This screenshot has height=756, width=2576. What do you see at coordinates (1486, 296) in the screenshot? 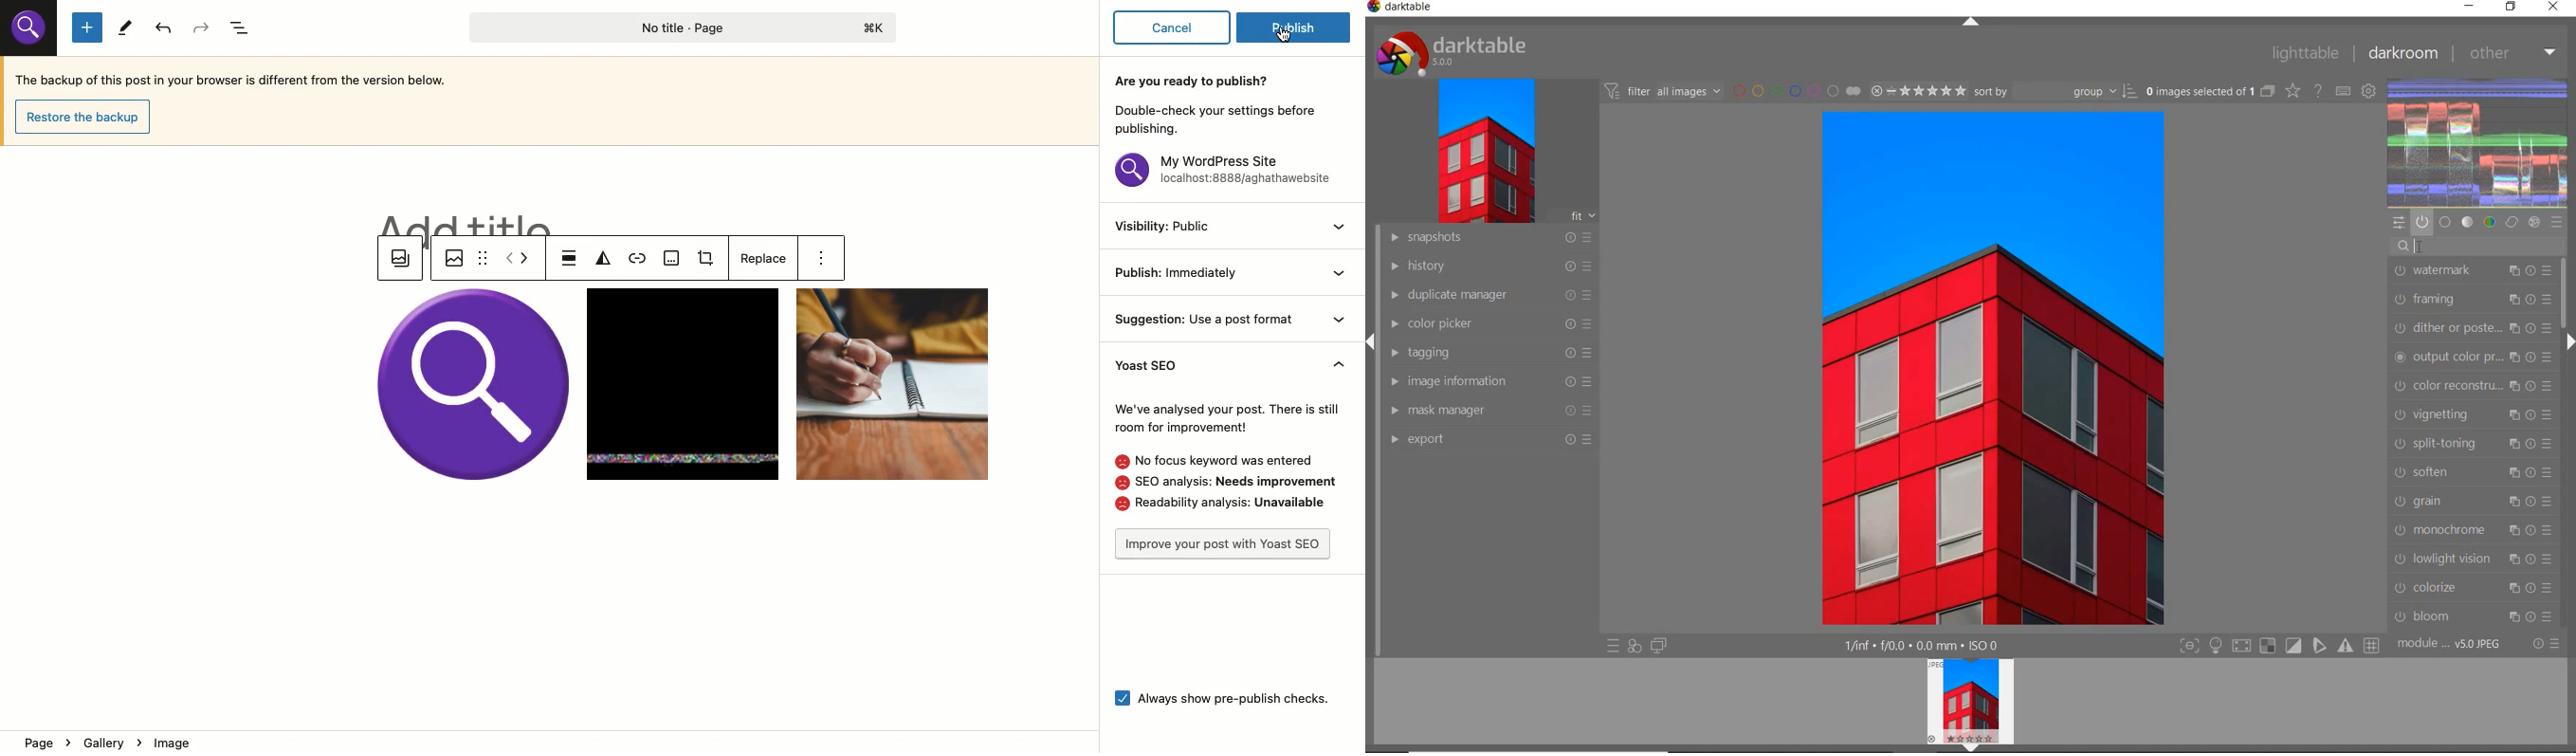
I see `duplicate manager` at bounding box center [1486, 296].